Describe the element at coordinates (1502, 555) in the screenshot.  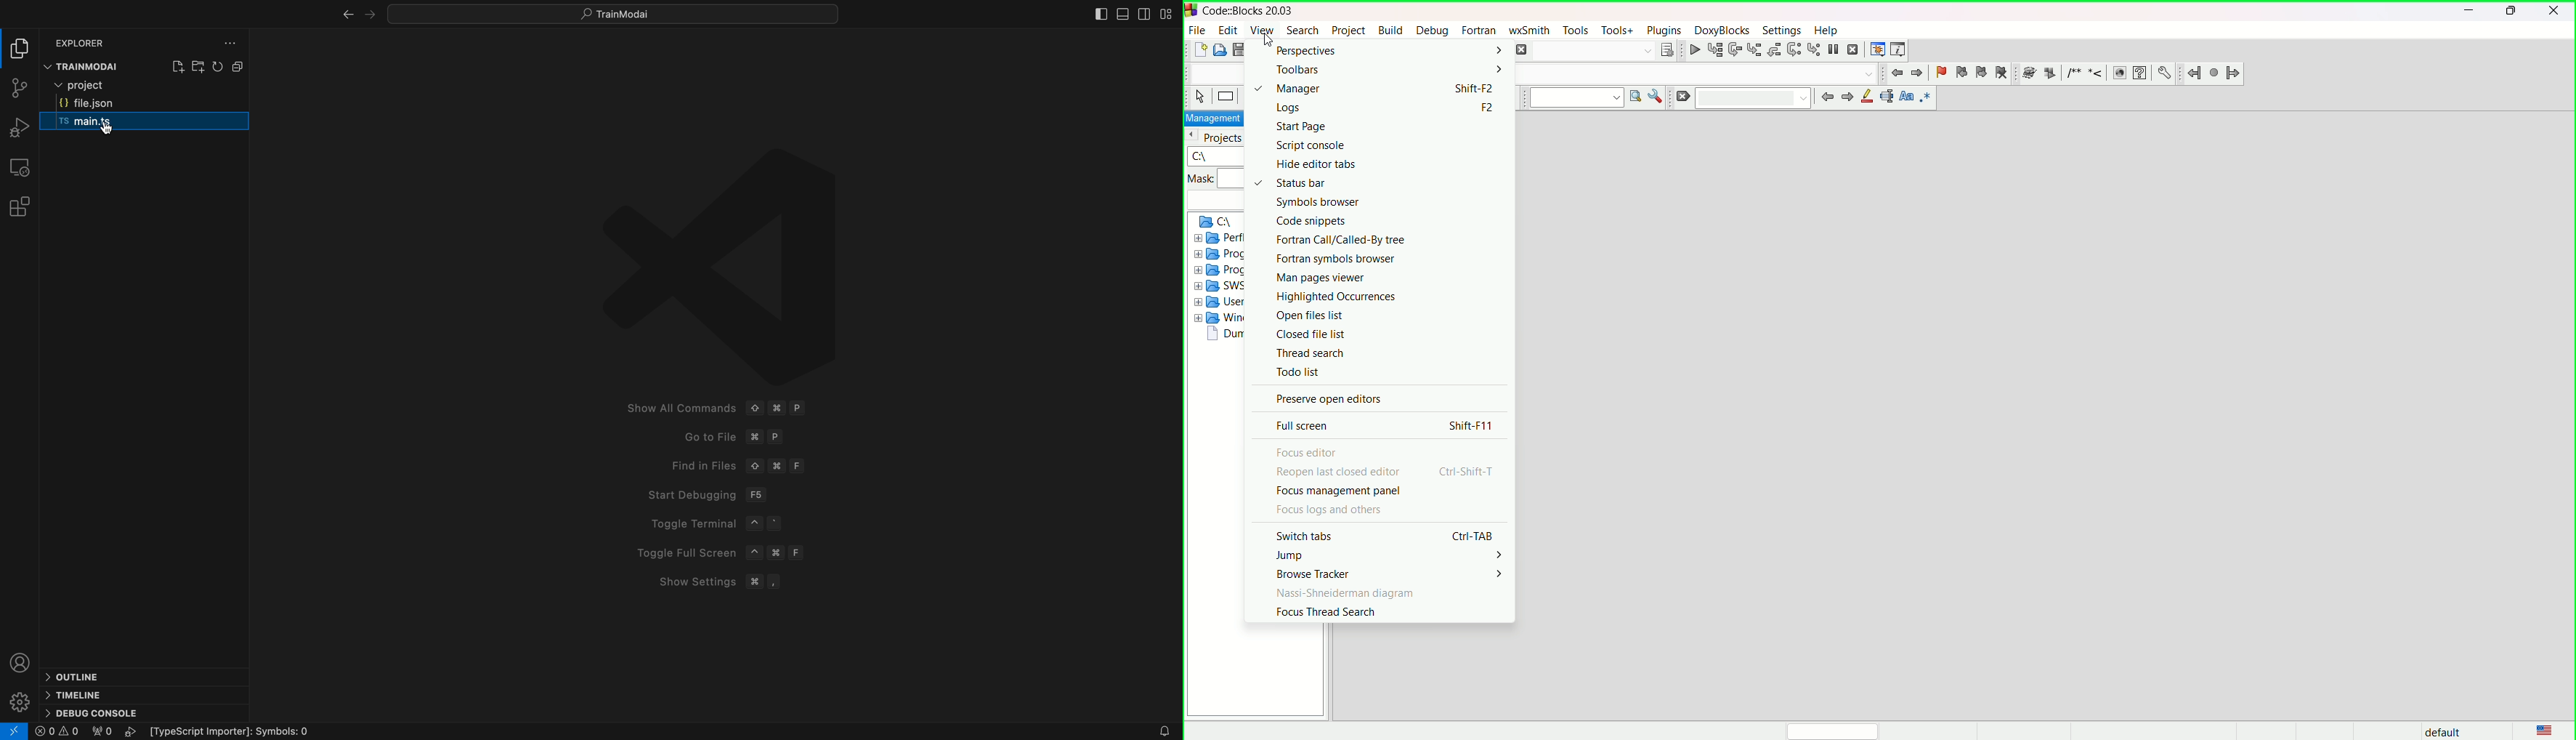
I see `arrow` at that location.